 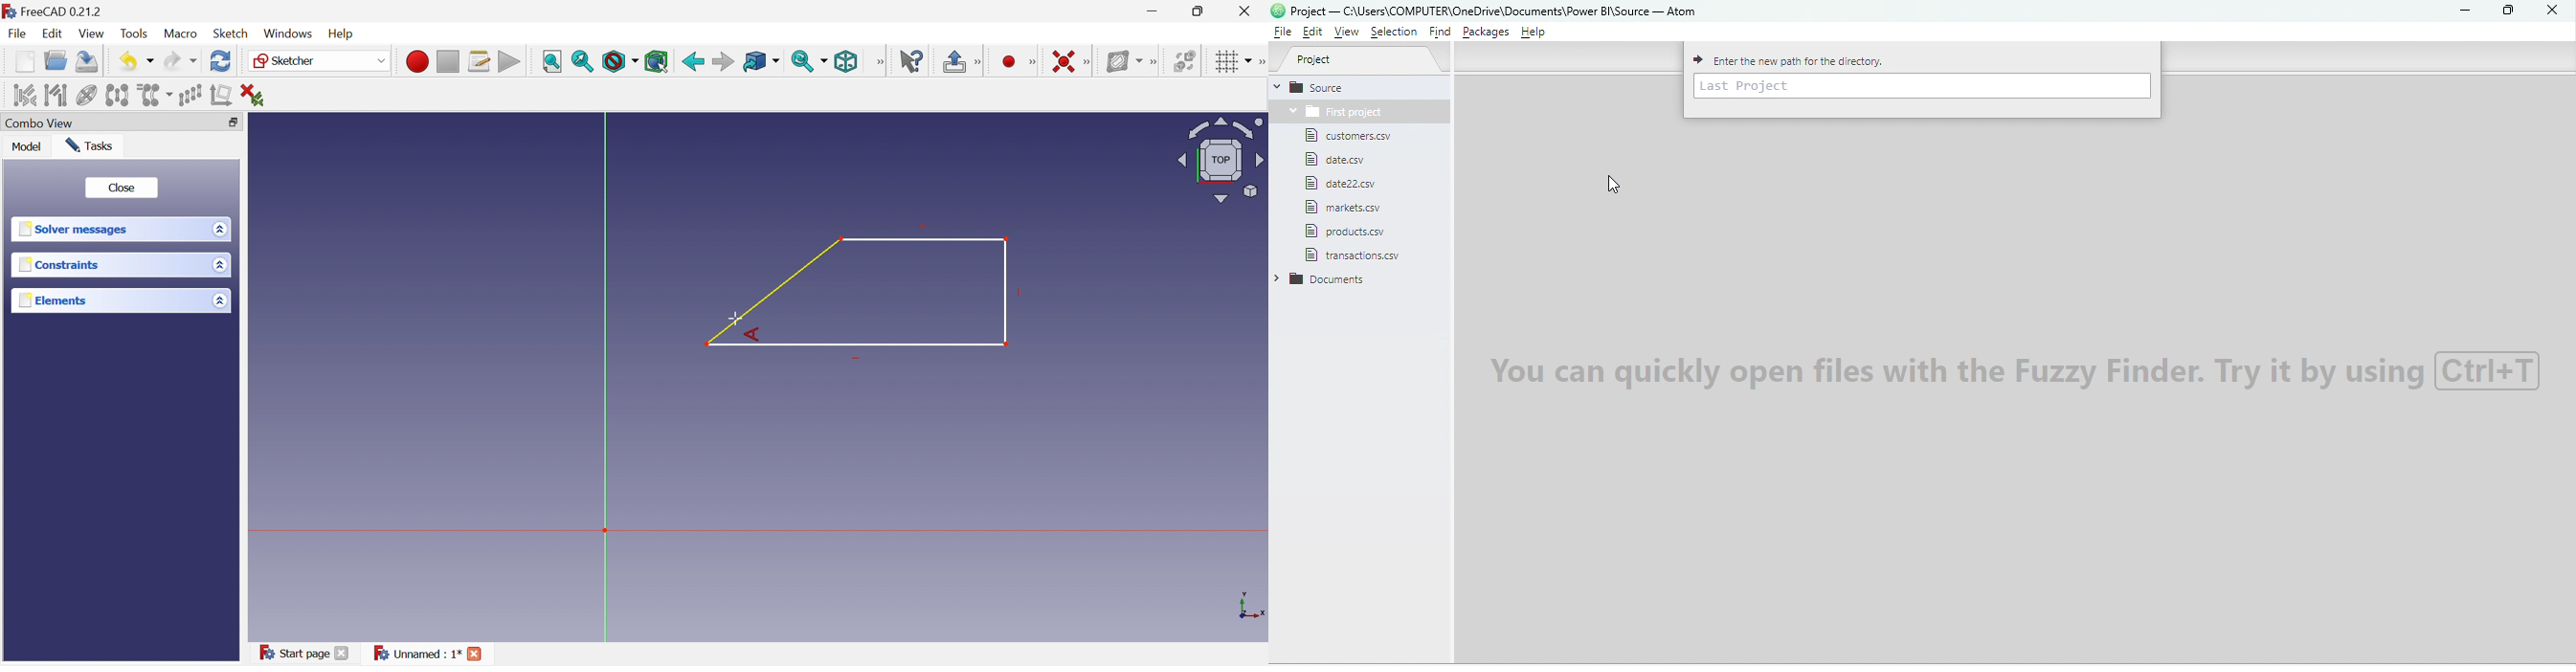 I want to click on File, so click(x=1345, y=183).